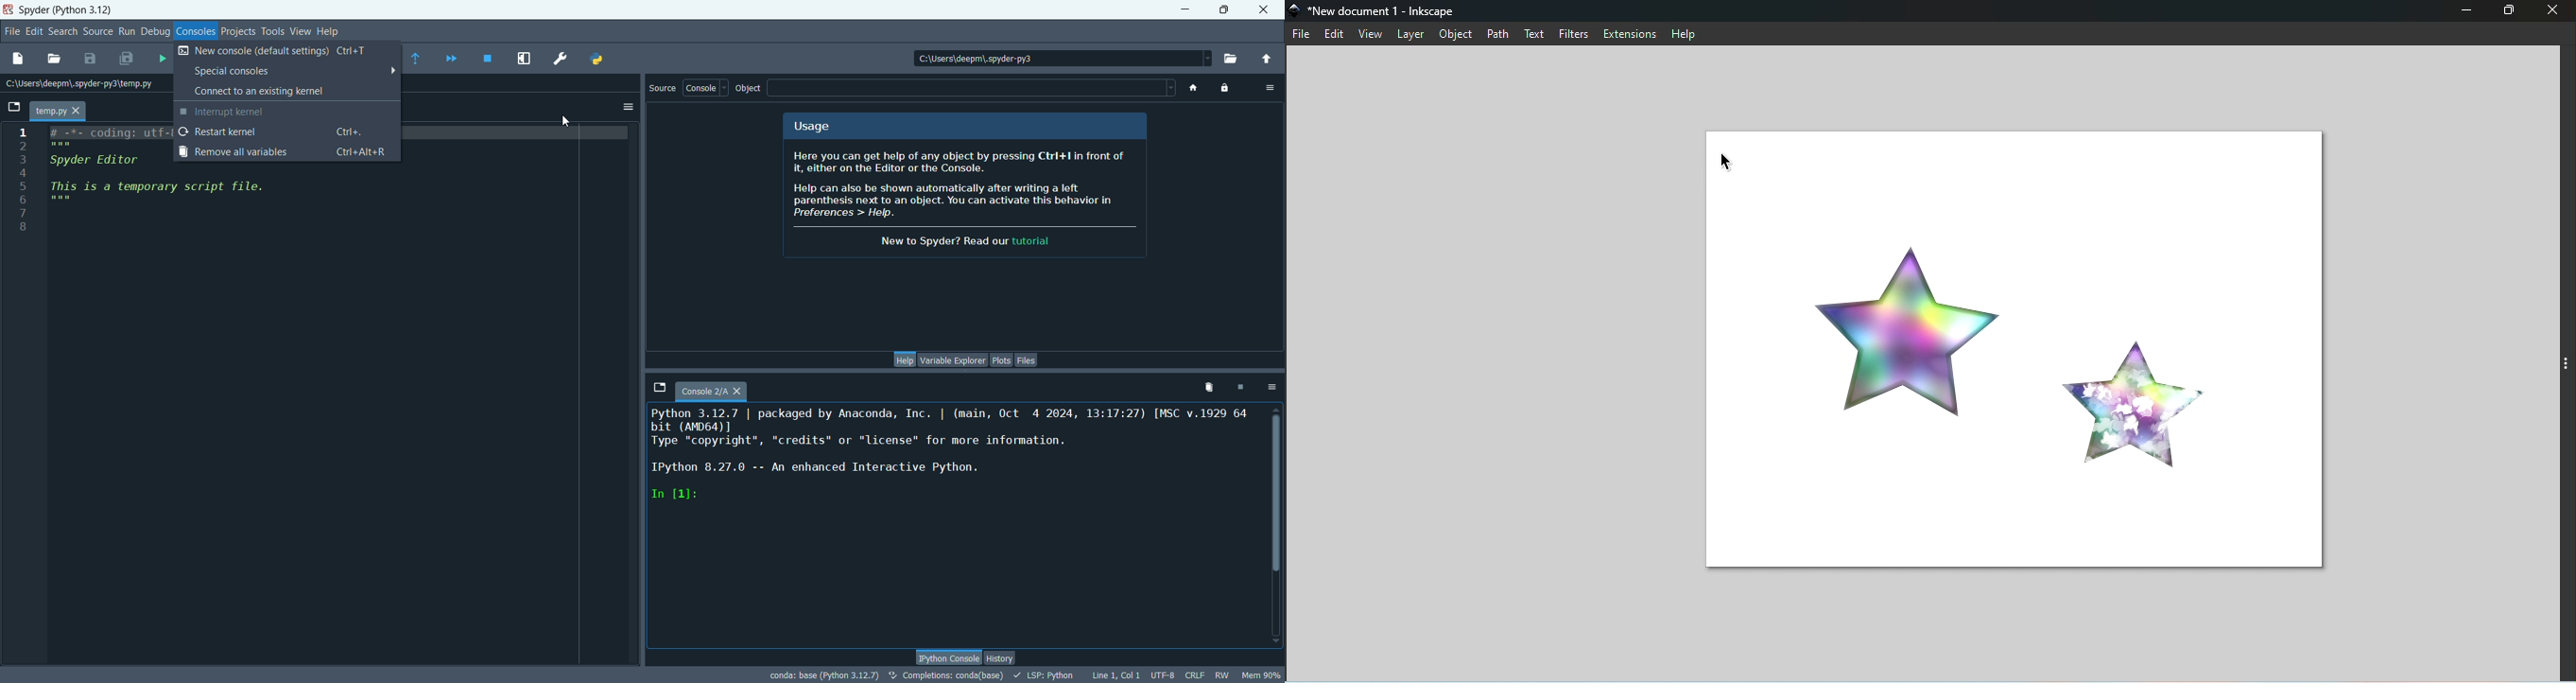 Image resolution: width=2576 pixels, height=700 pixels. Describe the element at coordinates (11, 31) in the screenshot. I see `file` at that location.